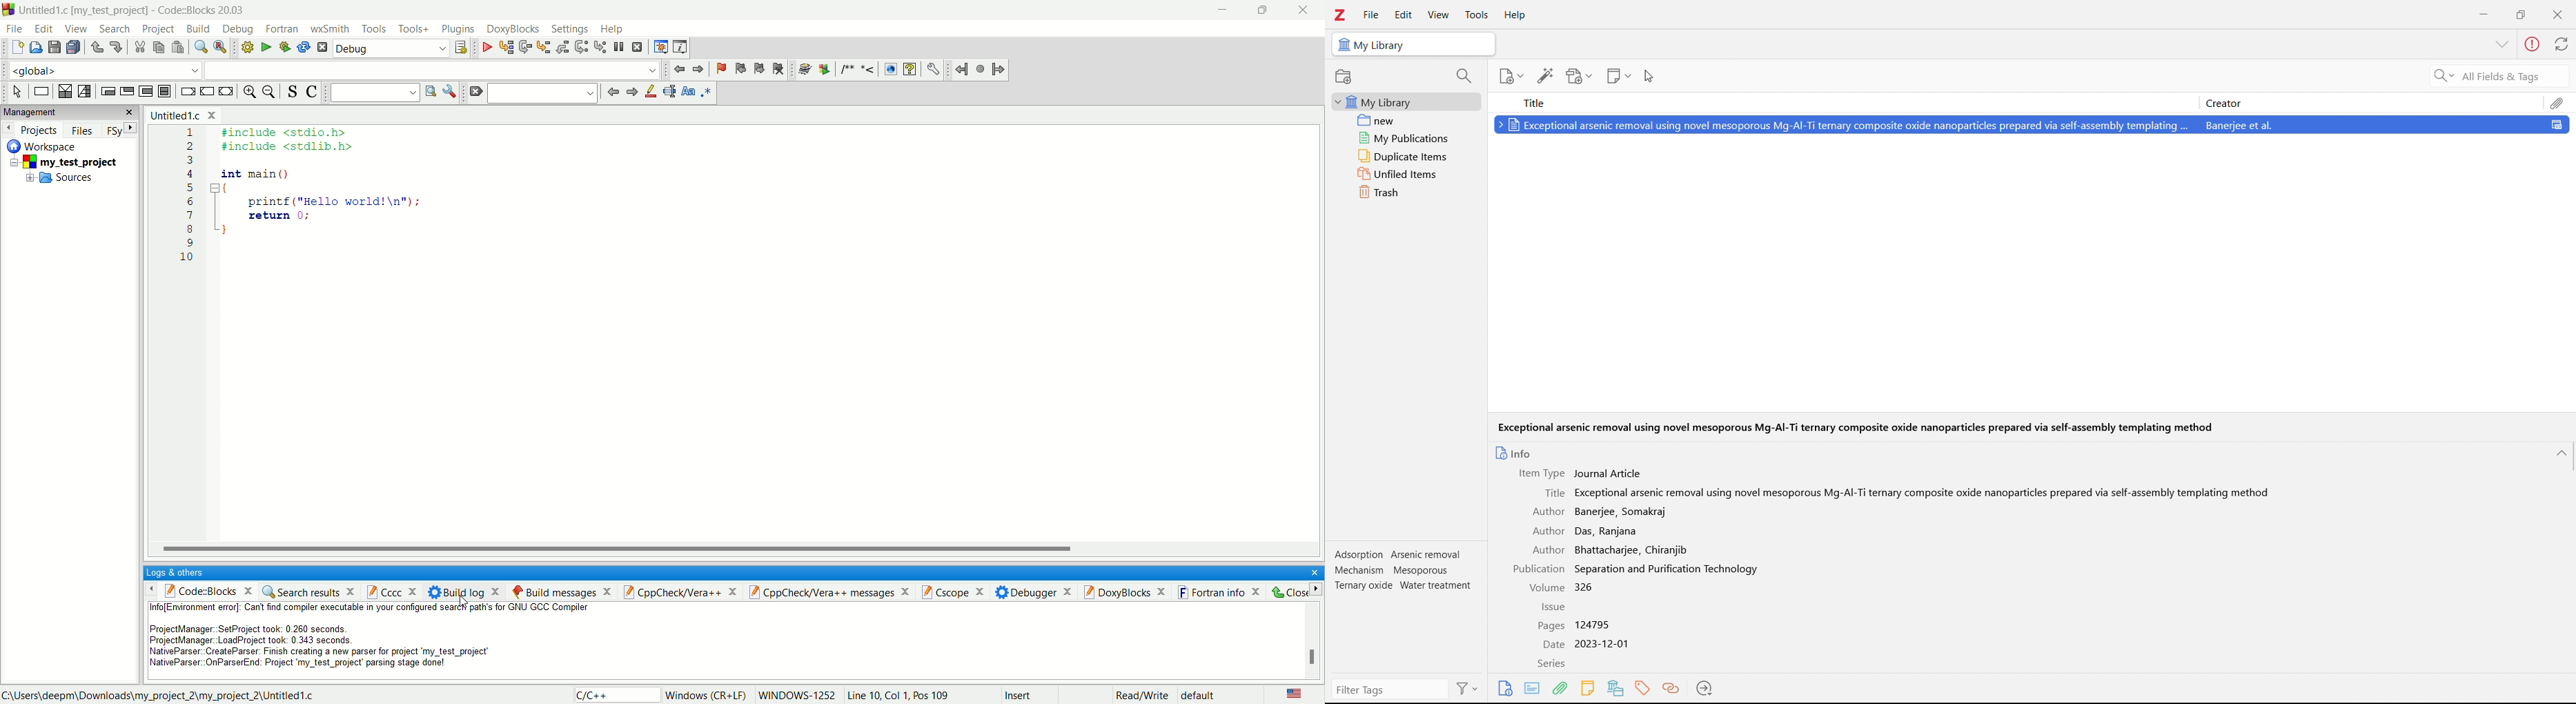 The image size is (2576, 728). Describe the element at coordinates (1553, 492) in the screenshot. I see `Title` at that location.